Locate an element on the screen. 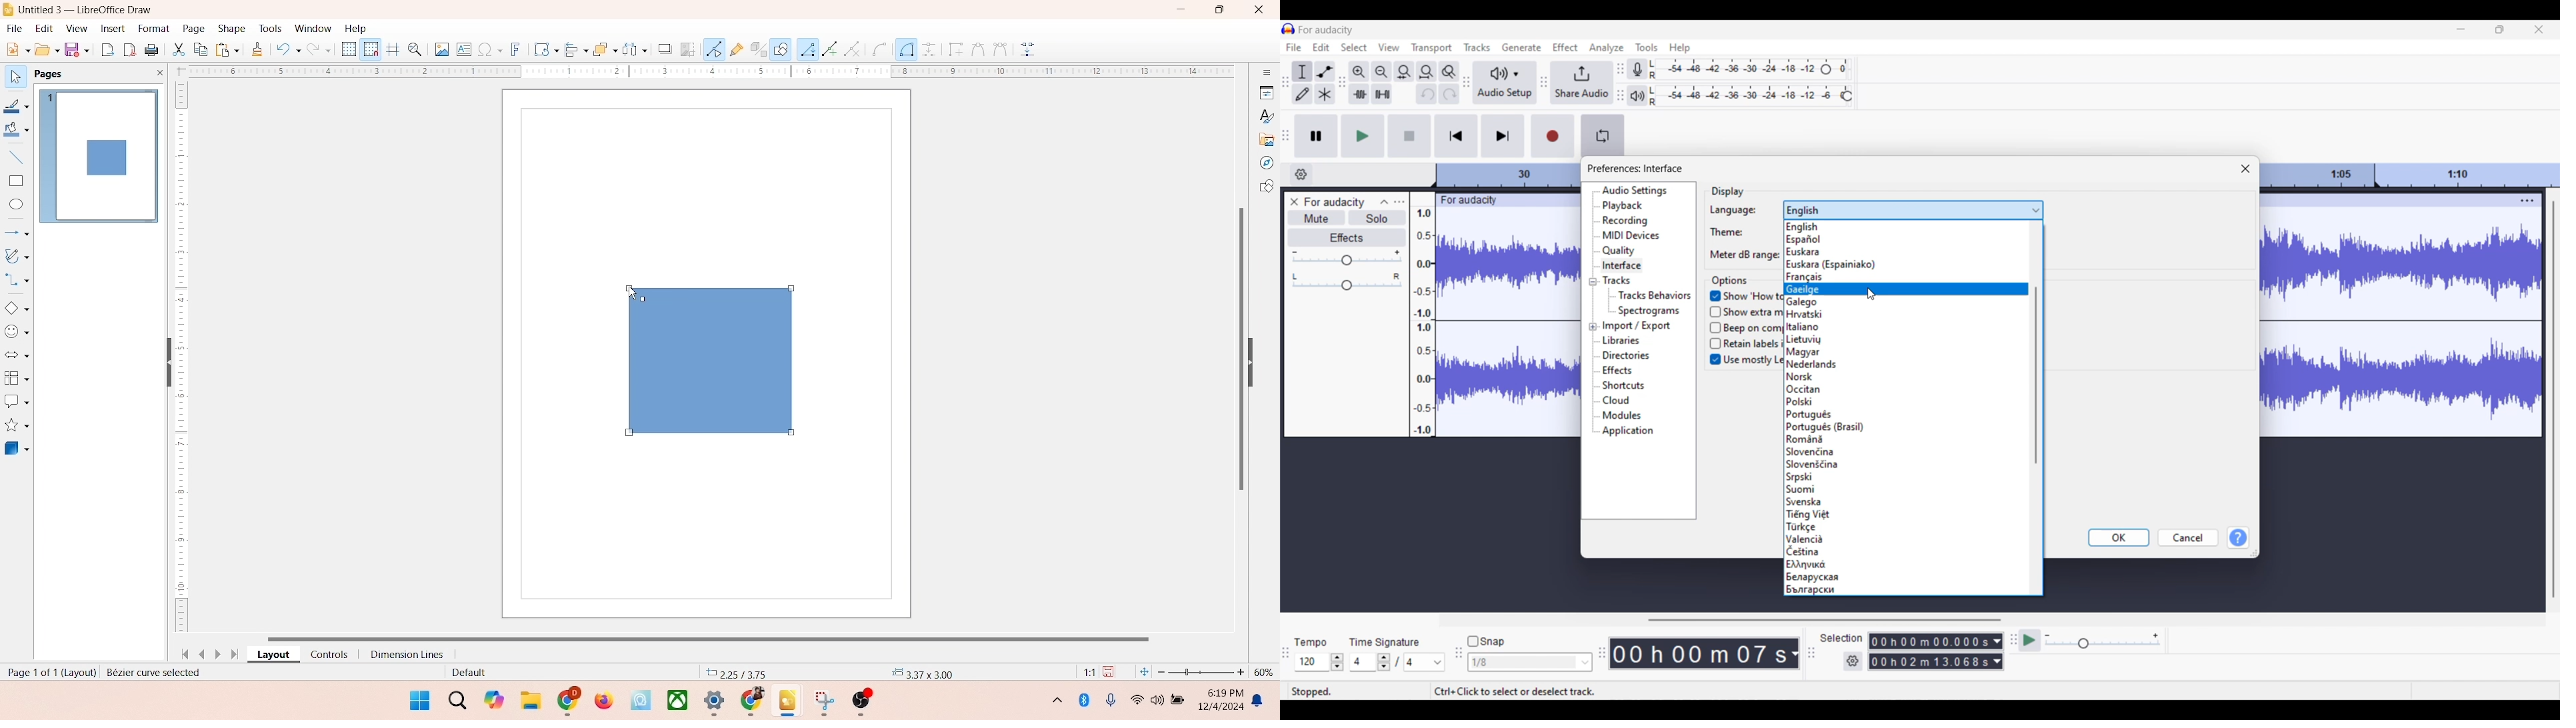 This screenshot has height=728, width=2576. English is located at coordinates (1807, 227).